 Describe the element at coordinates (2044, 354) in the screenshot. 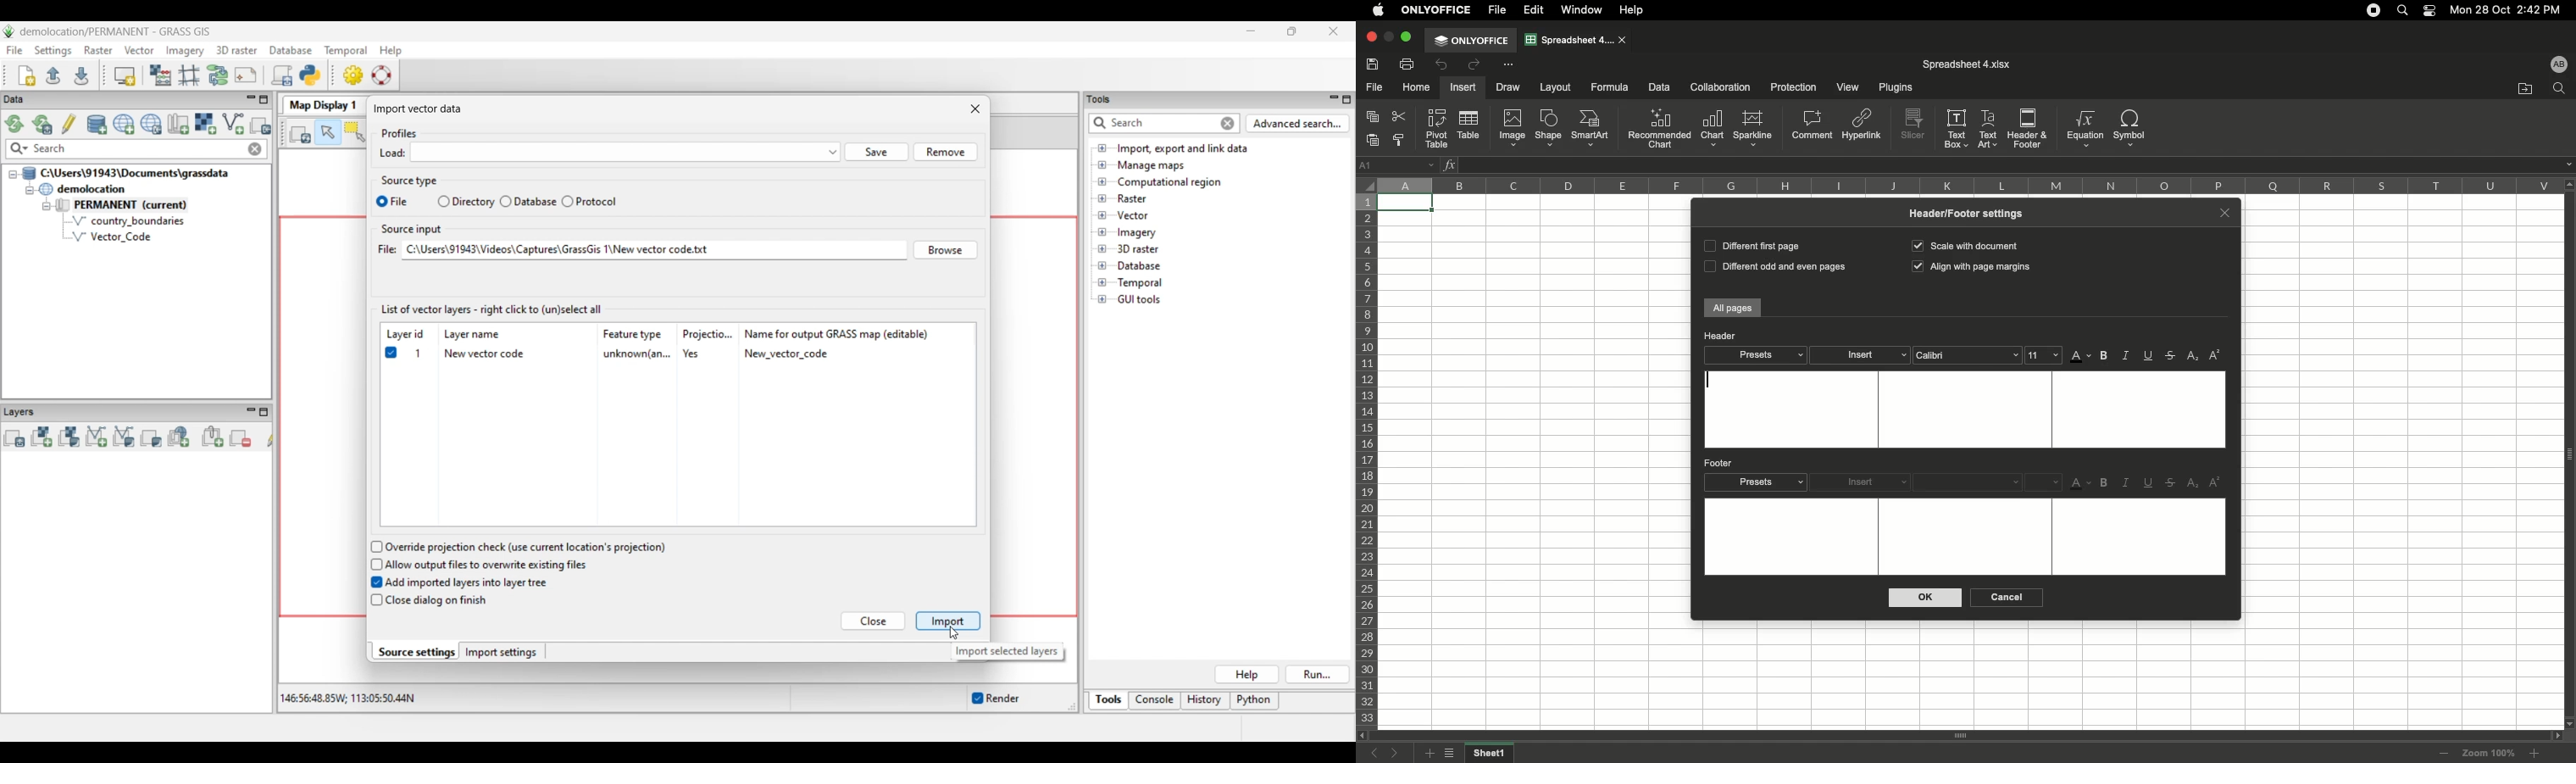

I see `Font size` at that location.